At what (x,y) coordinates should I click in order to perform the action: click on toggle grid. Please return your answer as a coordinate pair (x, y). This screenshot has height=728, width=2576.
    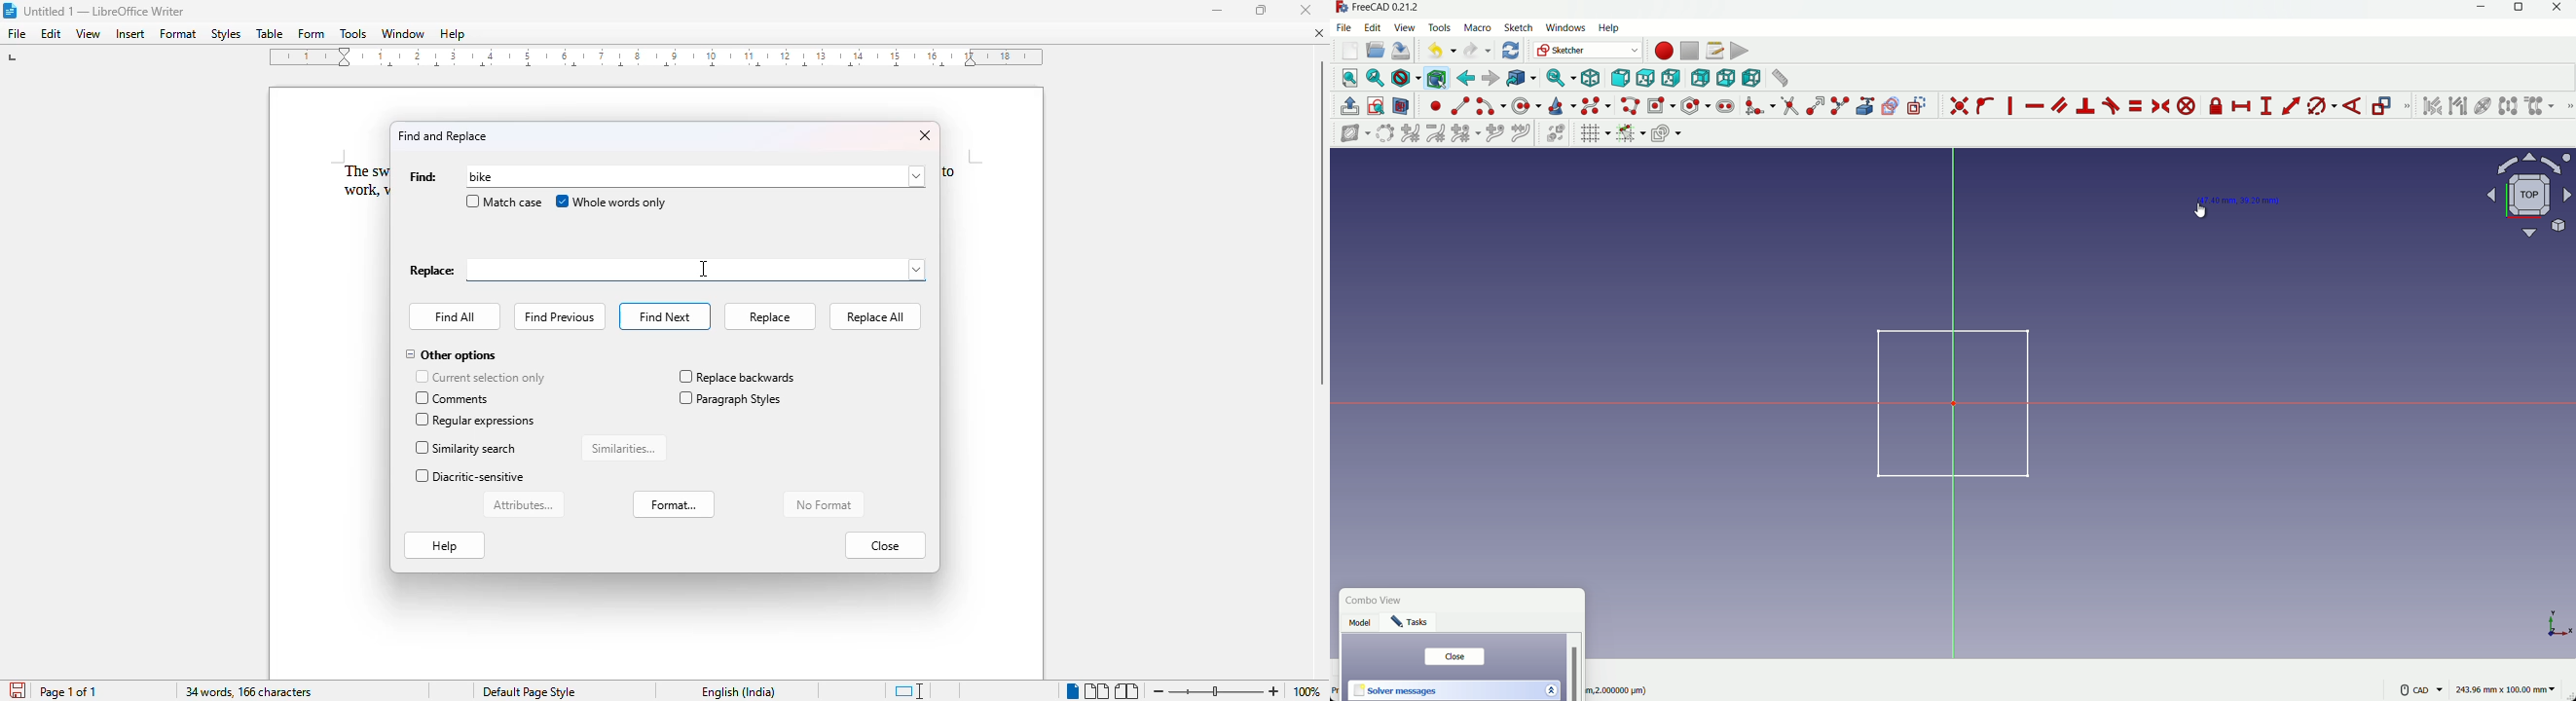
    Looking at the image, I should click on (1595, 133).